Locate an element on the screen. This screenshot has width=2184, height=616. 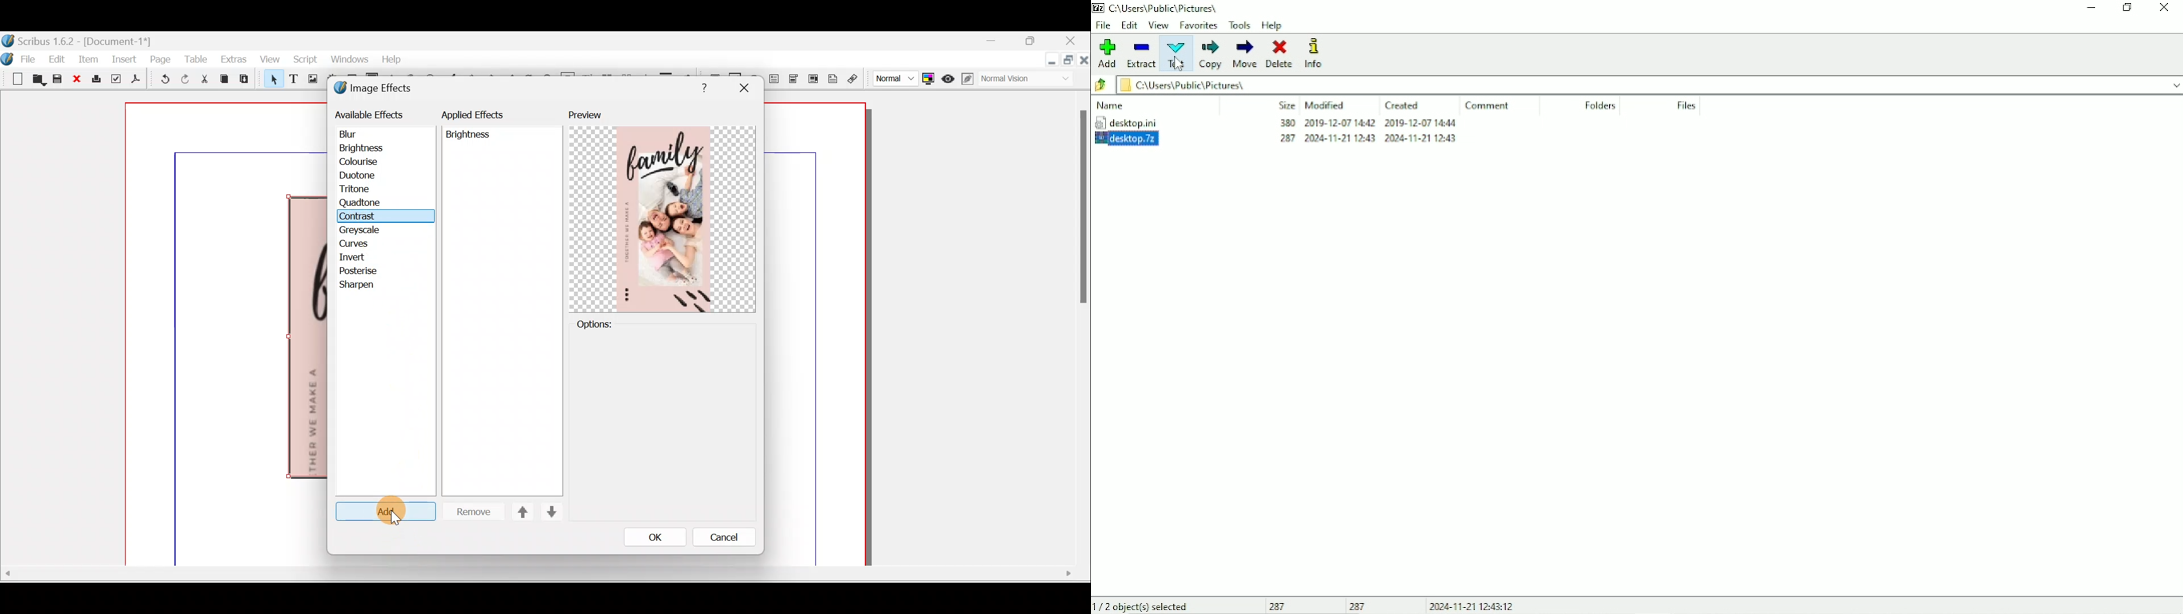
 2008-11-21 1243 is located at coordinates (1337, 138).